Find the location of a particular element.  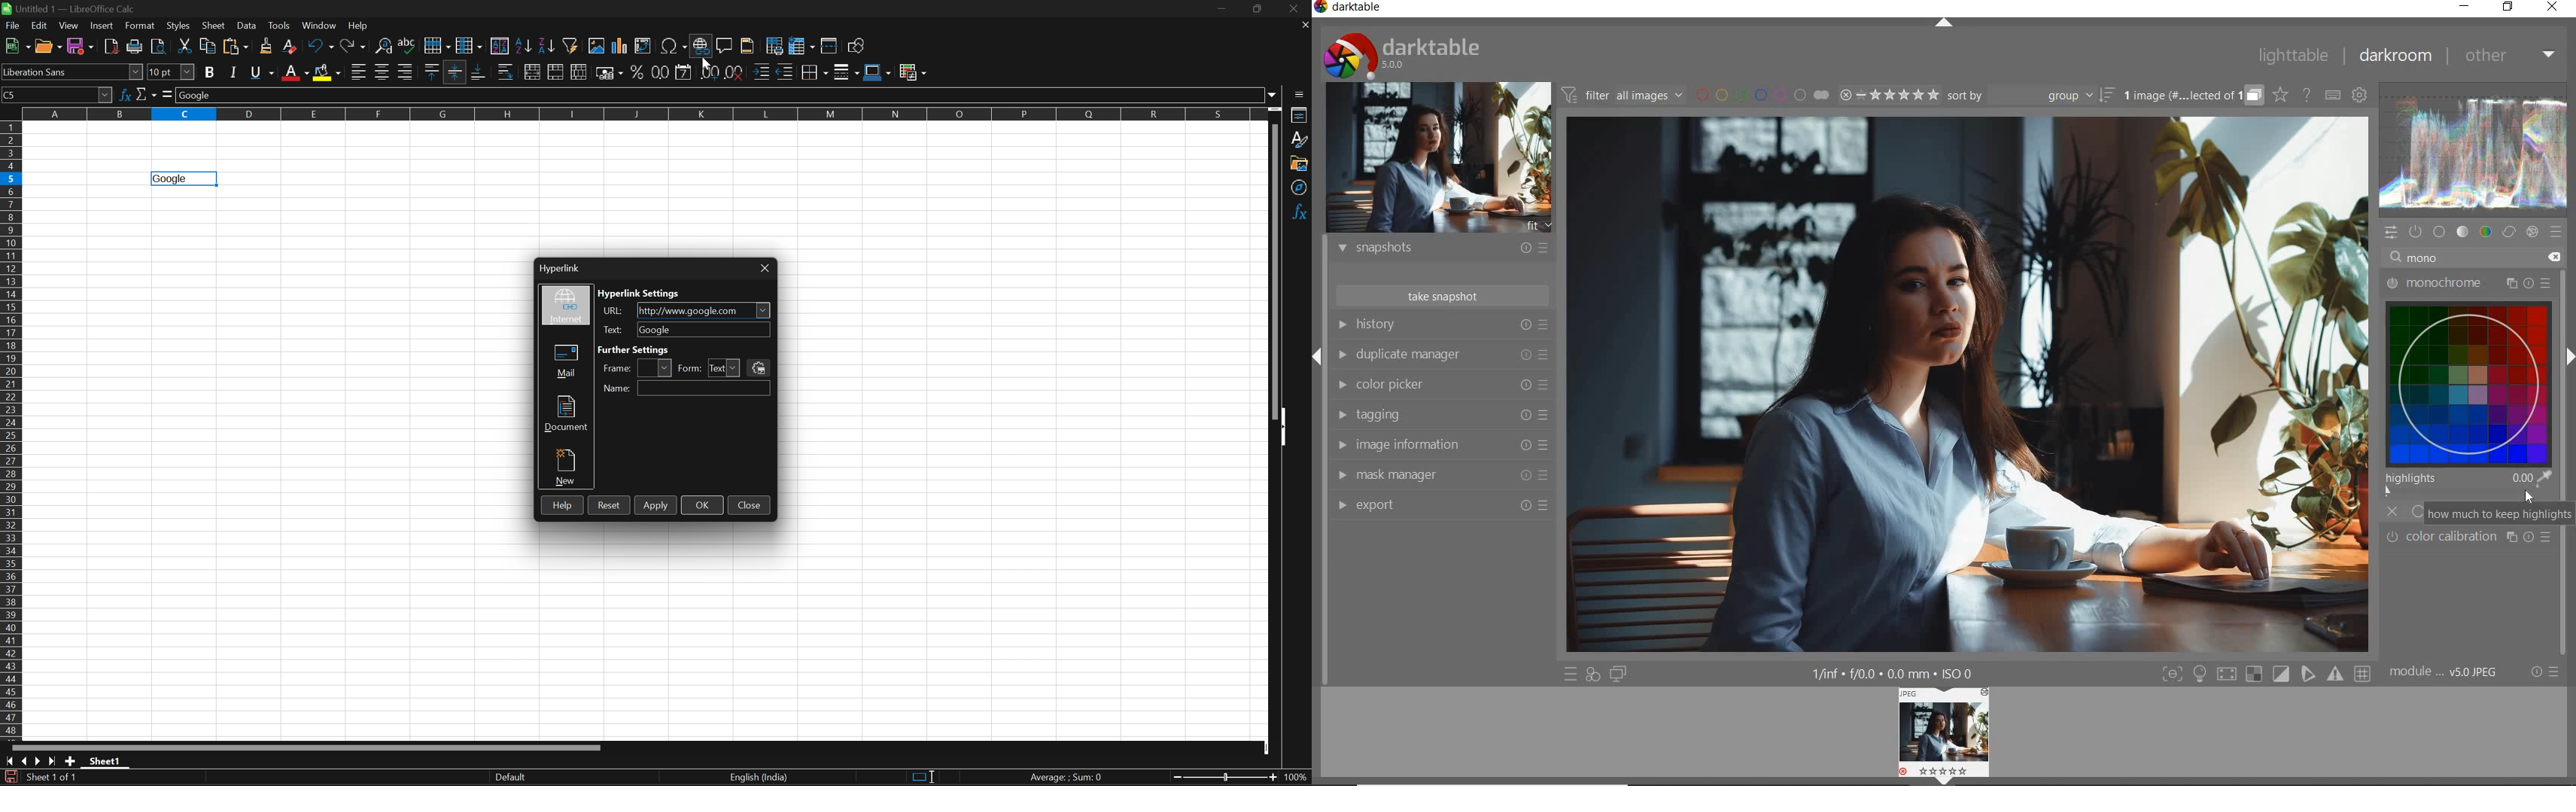

Styles is located at coordinates (179, 27).